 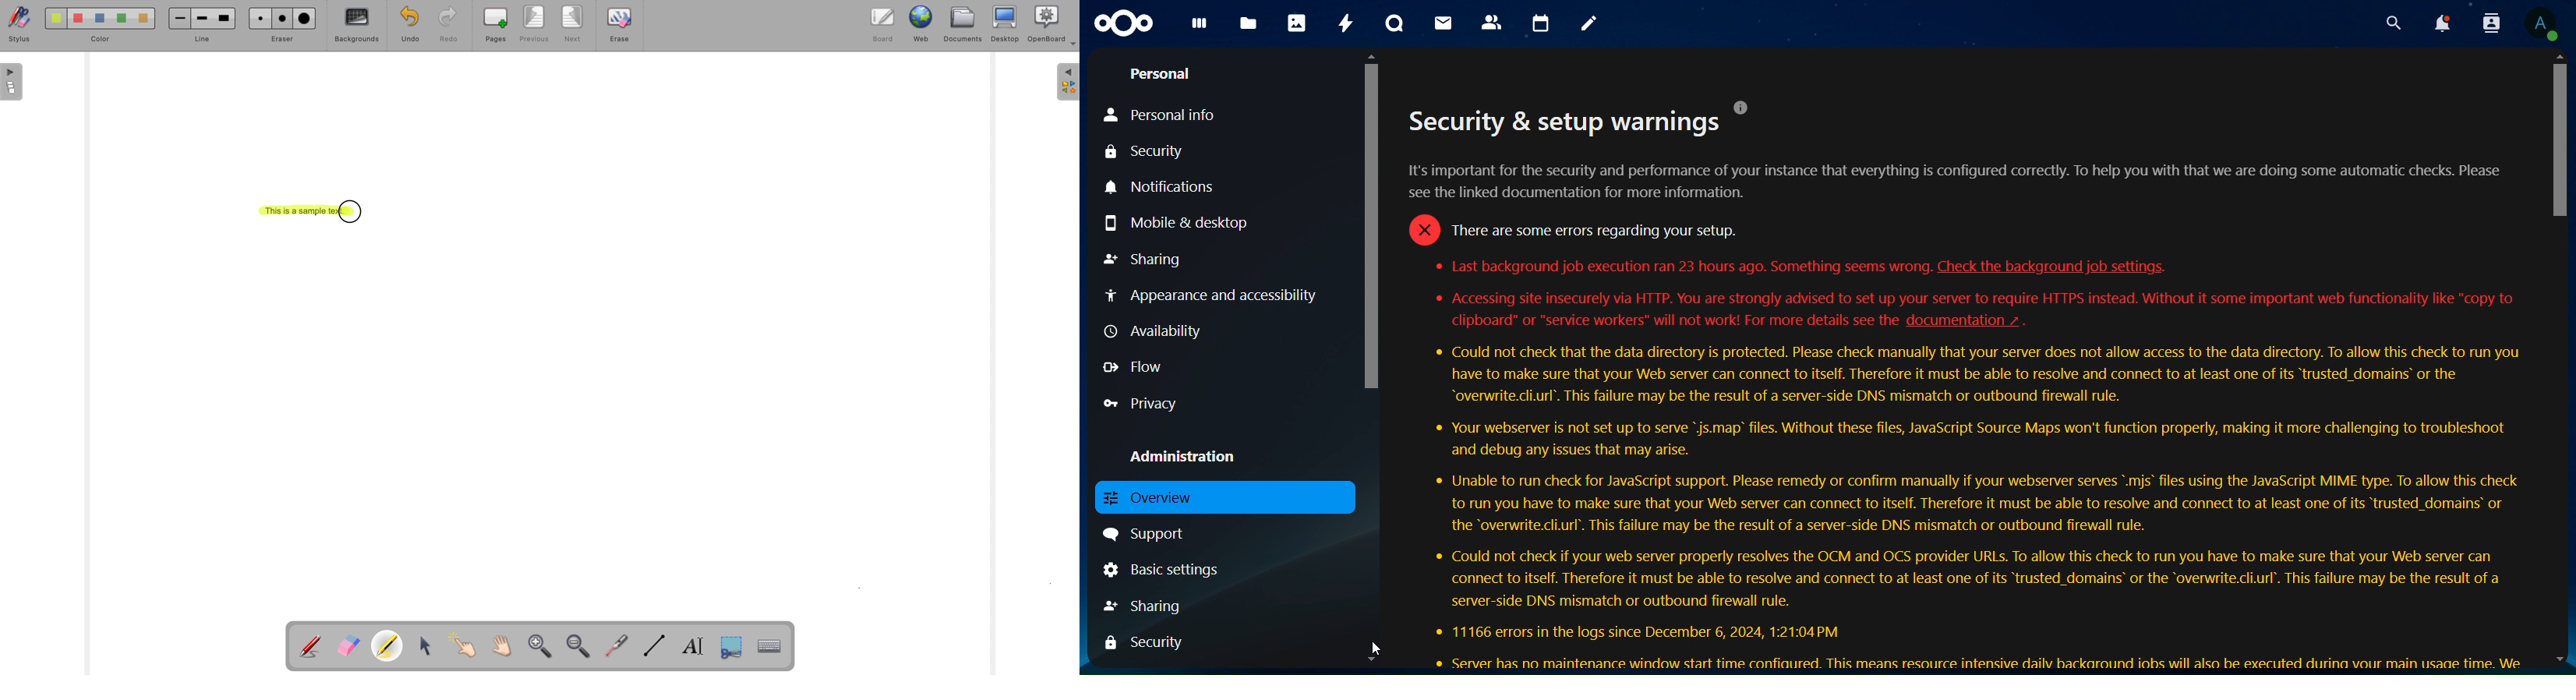 I want to click on appearance and accessibility, so click(x=1210, y=299).